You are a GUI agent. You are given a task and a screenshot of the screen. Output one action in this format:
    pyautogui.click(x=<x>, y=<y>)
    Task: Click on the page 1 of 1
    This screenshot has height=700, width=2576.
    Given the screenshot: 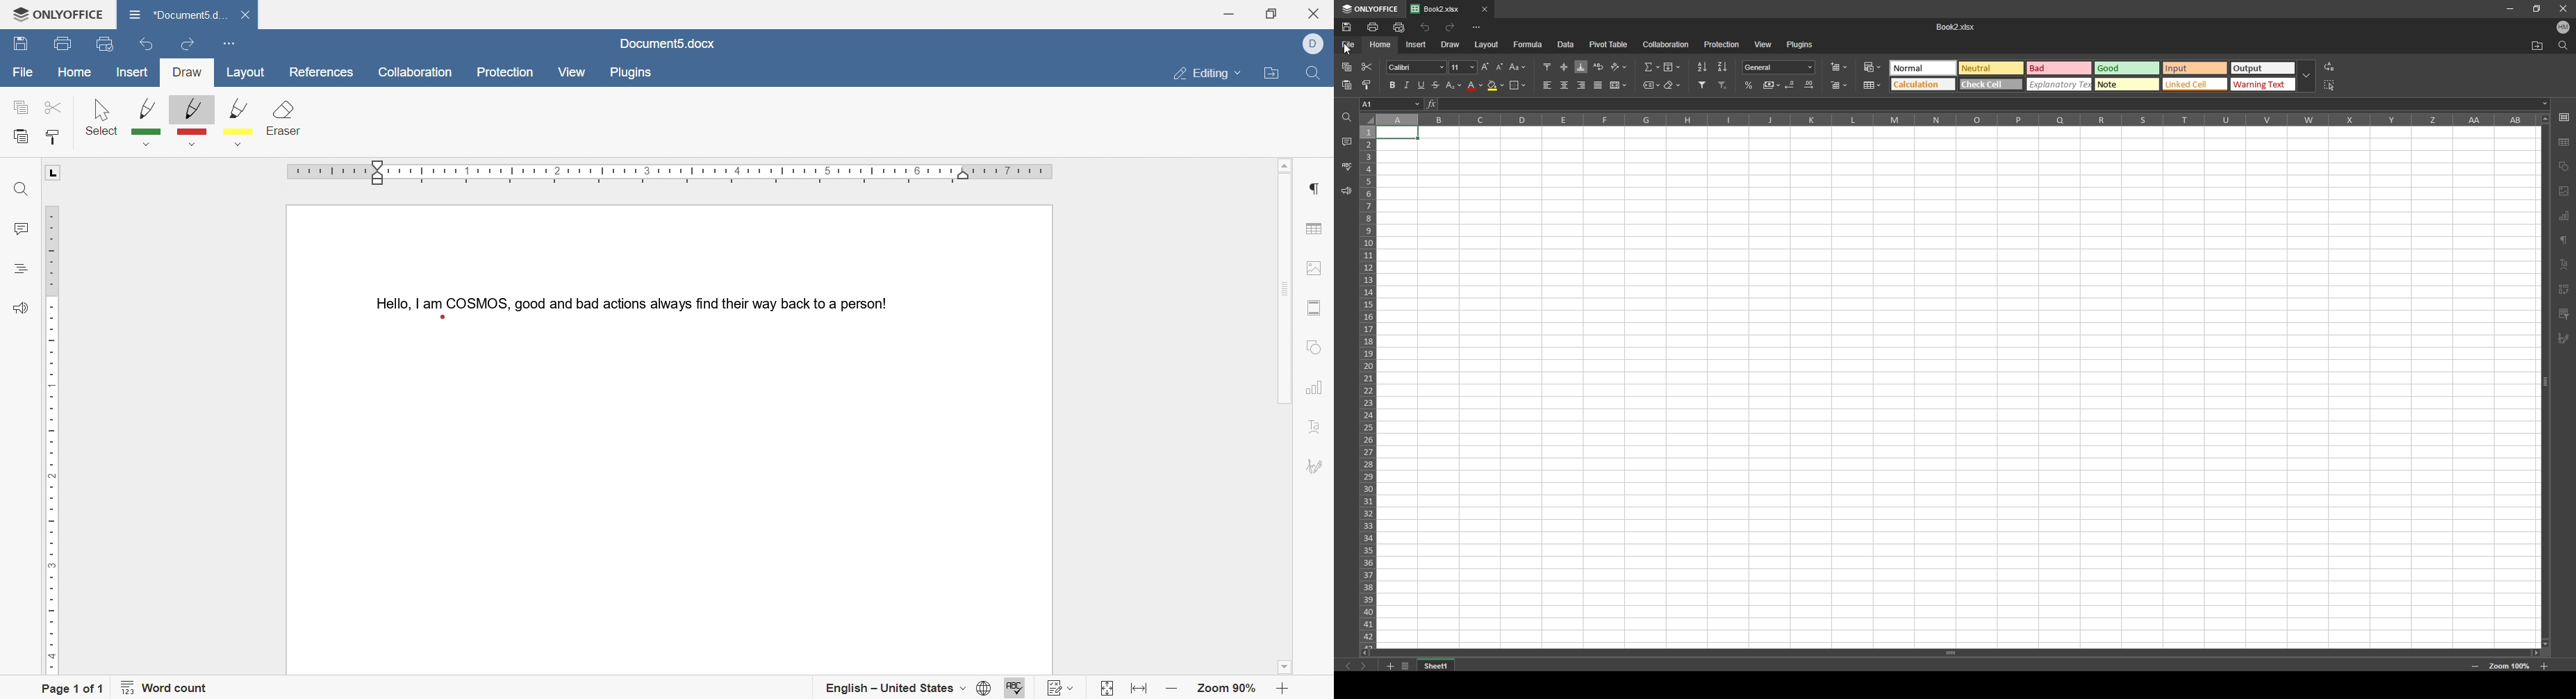 What is the action you would take?
    pyautogui.click(x=73, y=687)
    